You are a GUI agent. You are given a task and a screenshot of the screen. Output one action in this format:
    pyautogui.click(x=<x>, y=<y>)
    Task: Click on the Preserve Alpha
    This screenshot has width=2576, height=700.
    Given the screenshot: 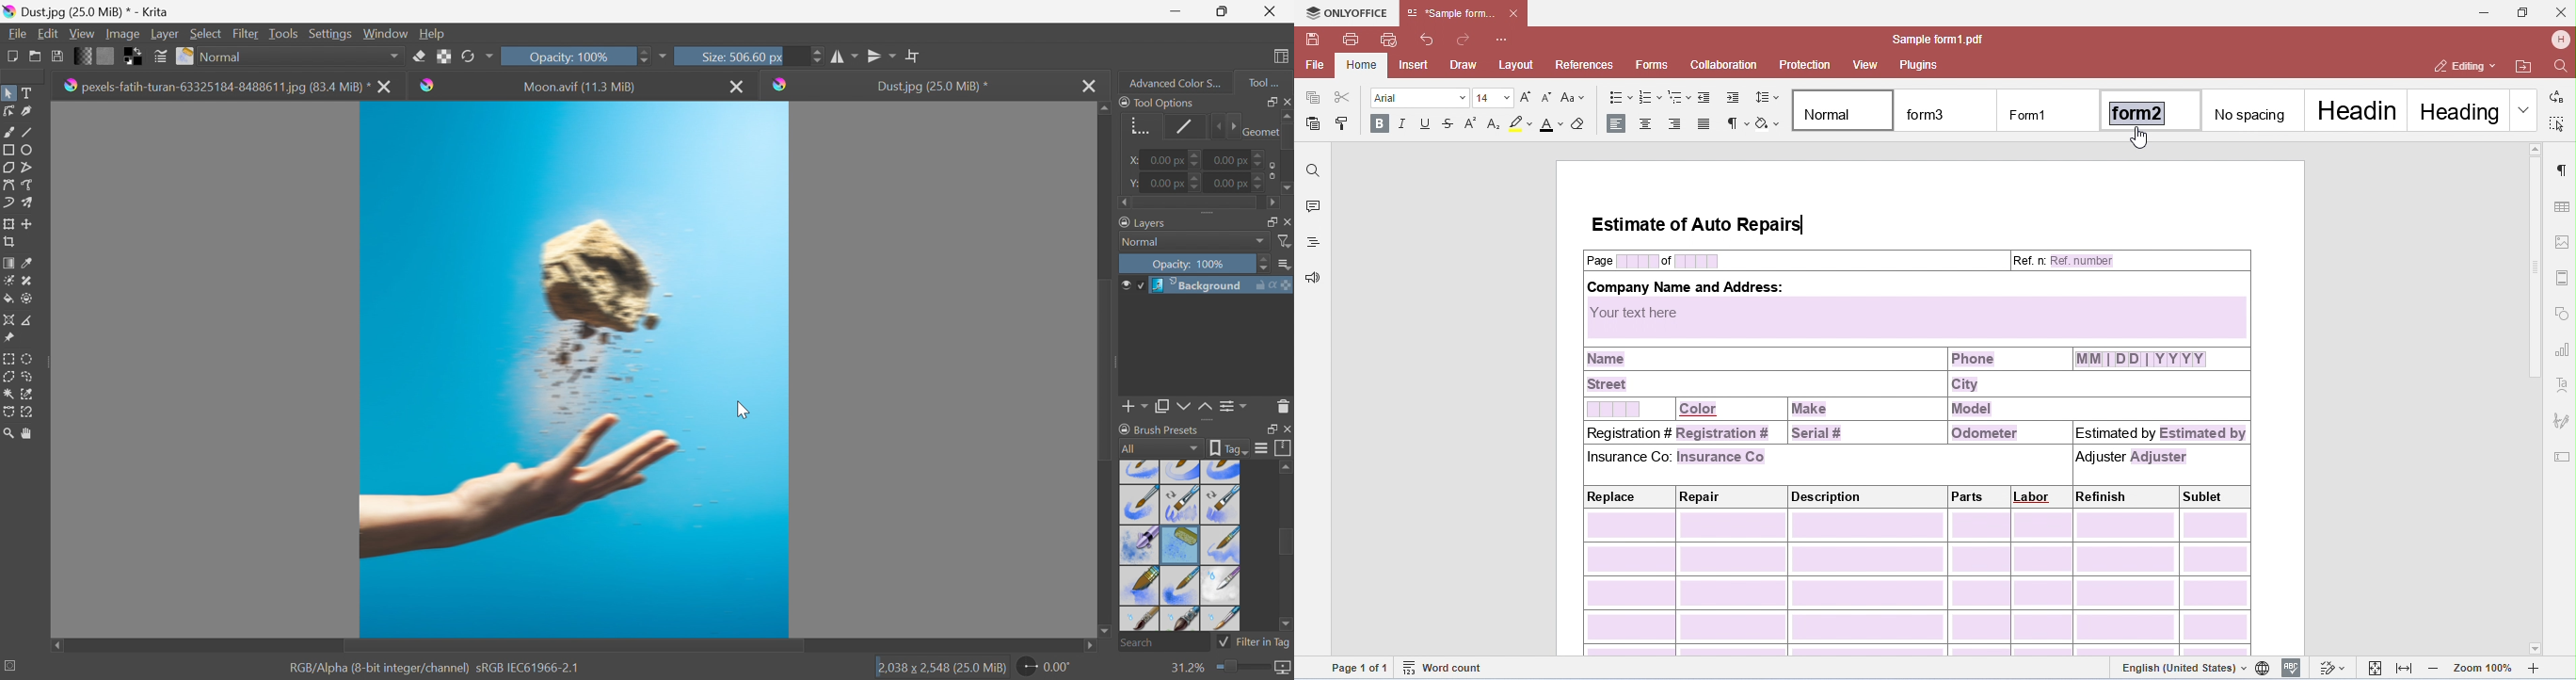 What is the action you would take?
    pyautogui.click(x=444, y=56)
    